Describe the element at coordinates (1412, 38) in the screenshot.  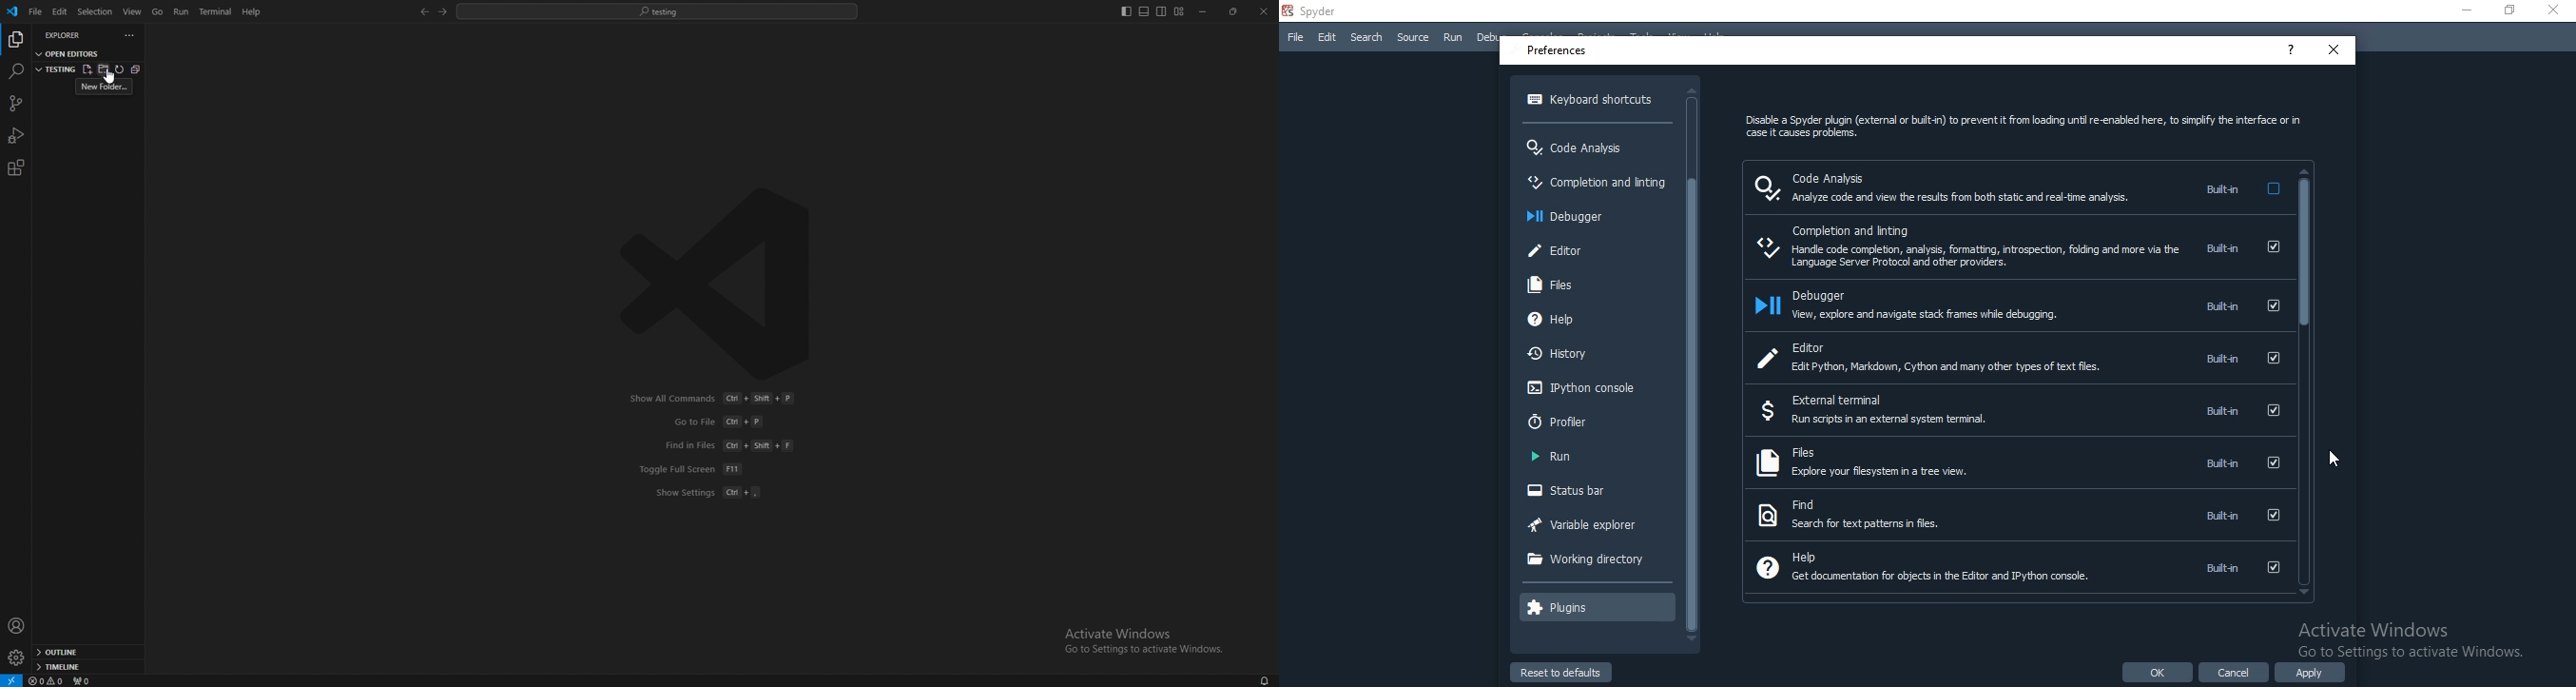
I see `Source` at that location.